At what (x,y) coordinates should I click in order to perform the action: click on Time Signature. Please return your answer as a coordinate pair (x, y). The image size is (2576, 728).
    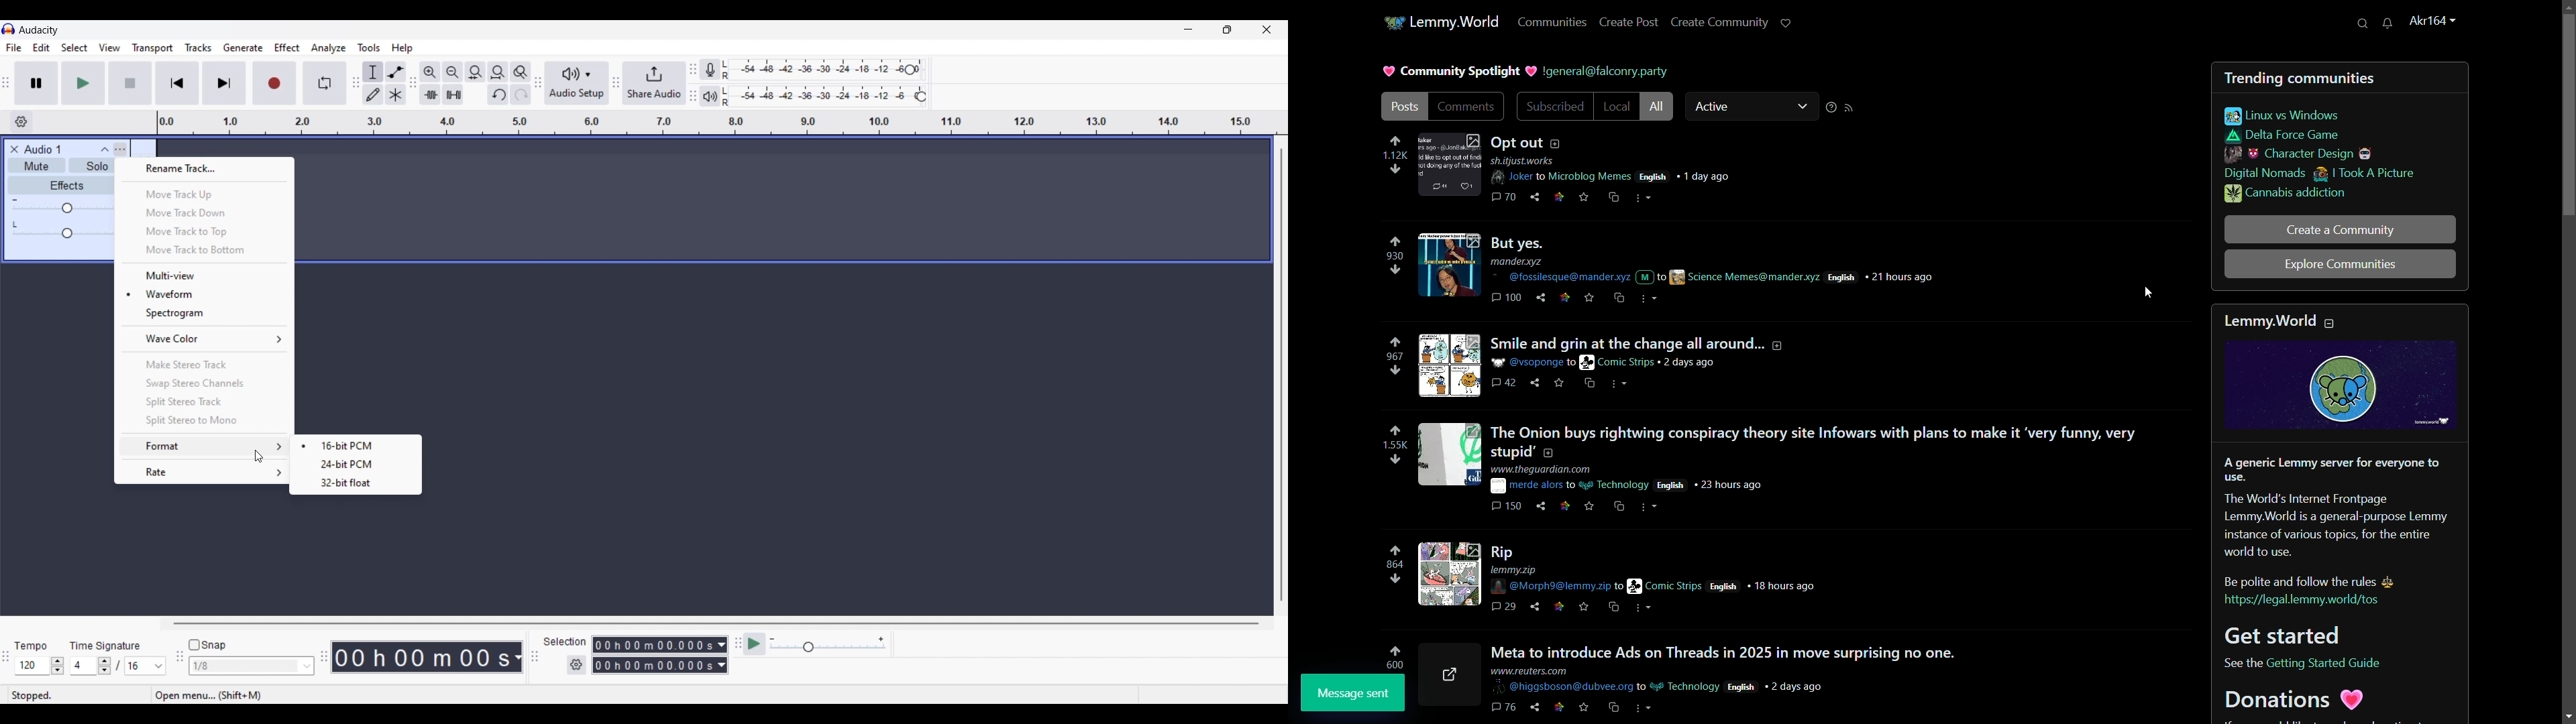
    Looking at the image, I should click on (107, 645).